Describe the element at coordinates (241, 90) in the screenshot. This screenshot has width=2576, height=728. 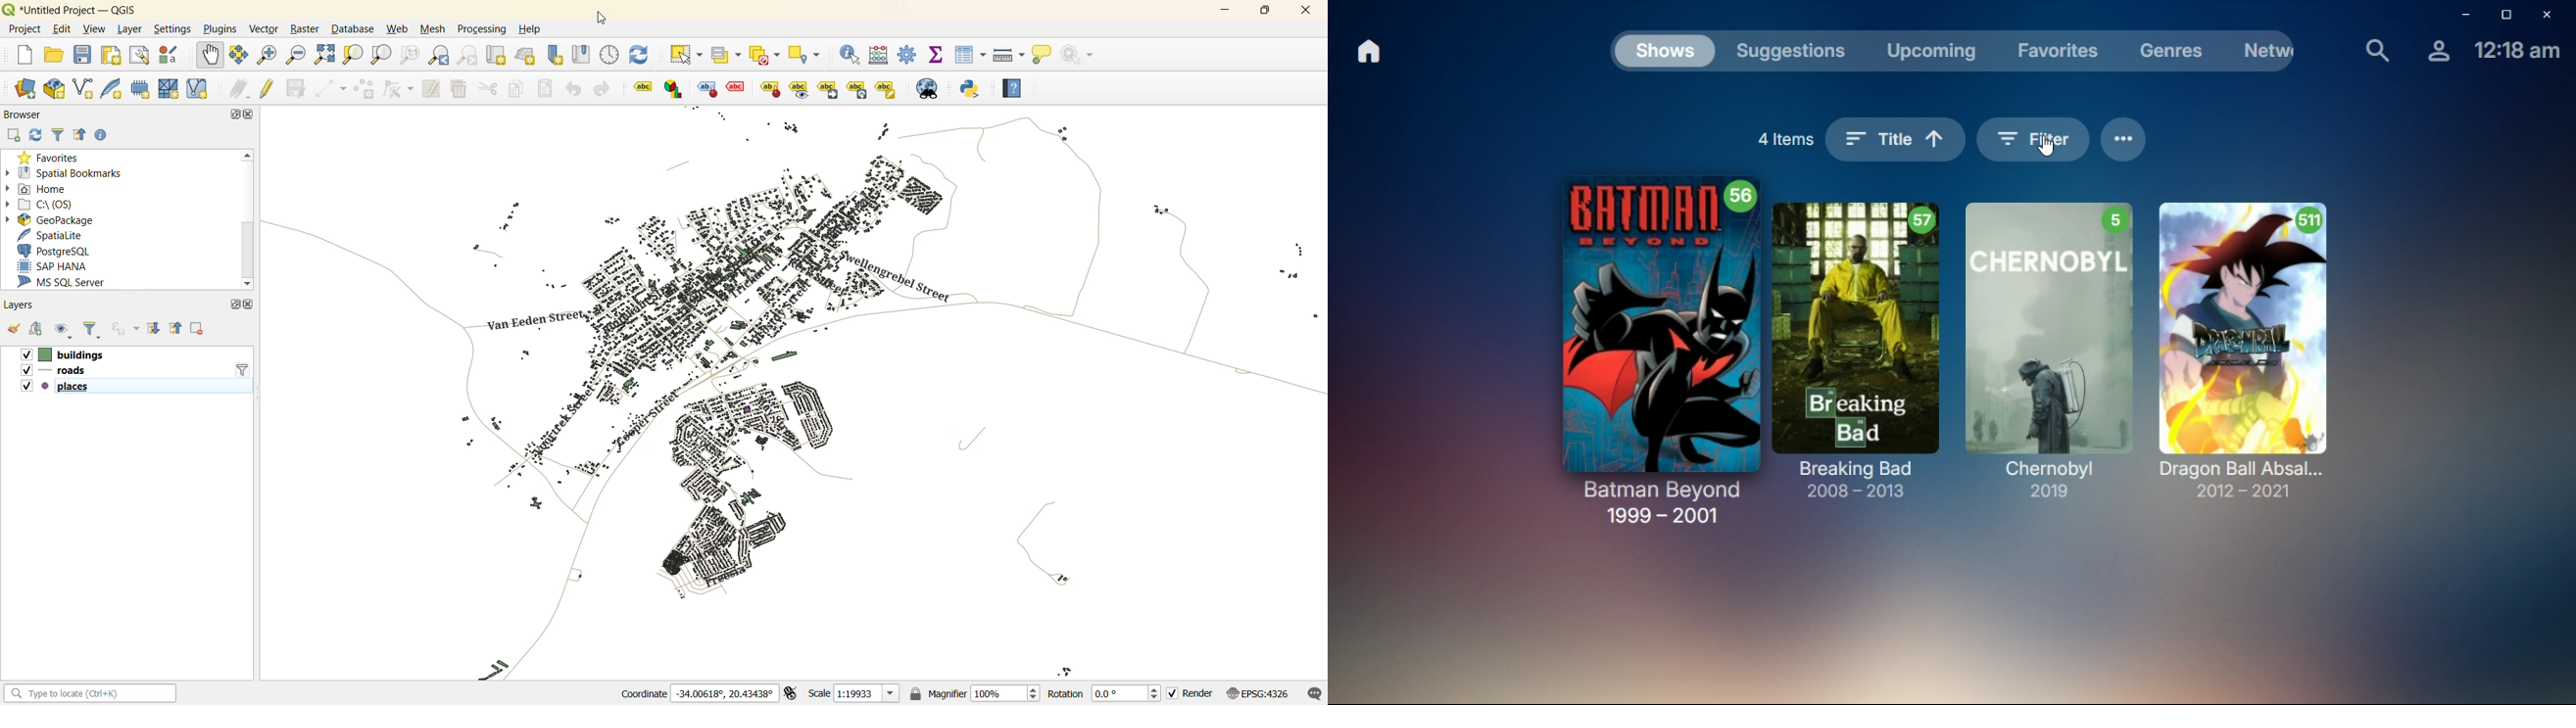
I see `edits` at that location.